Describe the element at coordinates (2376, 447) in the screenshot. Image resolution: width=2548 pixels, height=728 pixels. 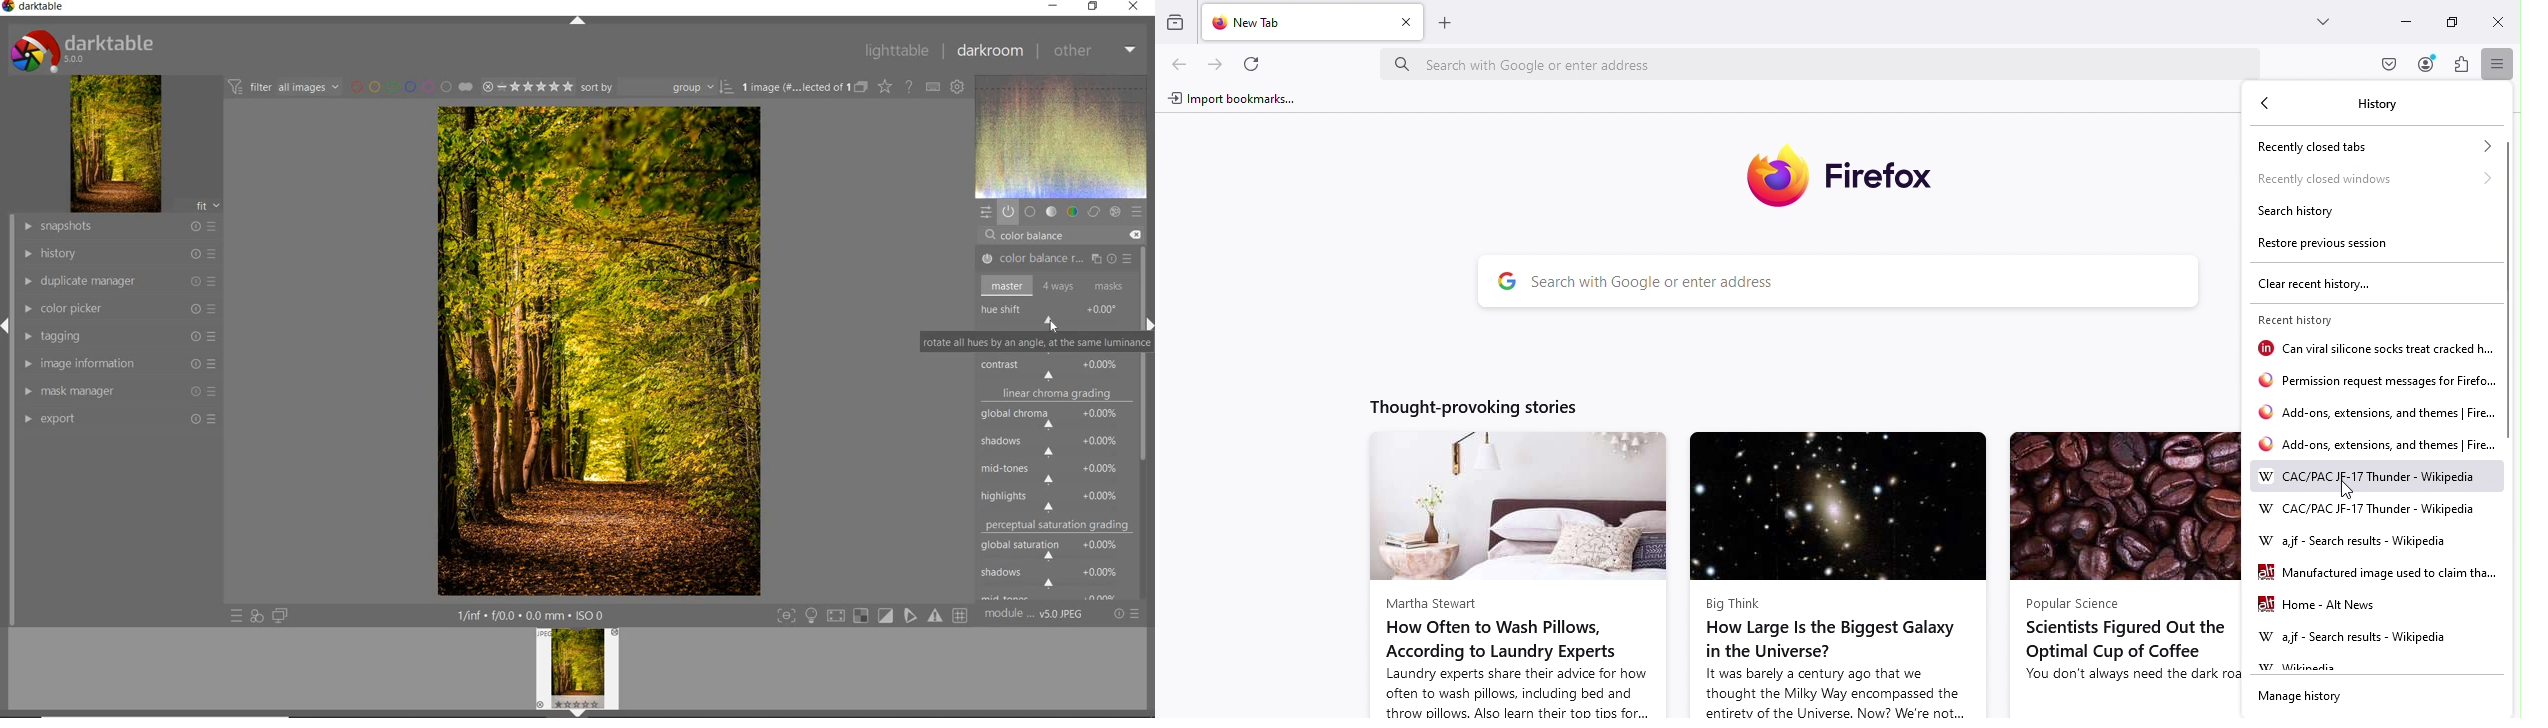
I see `webpage link` at that location.